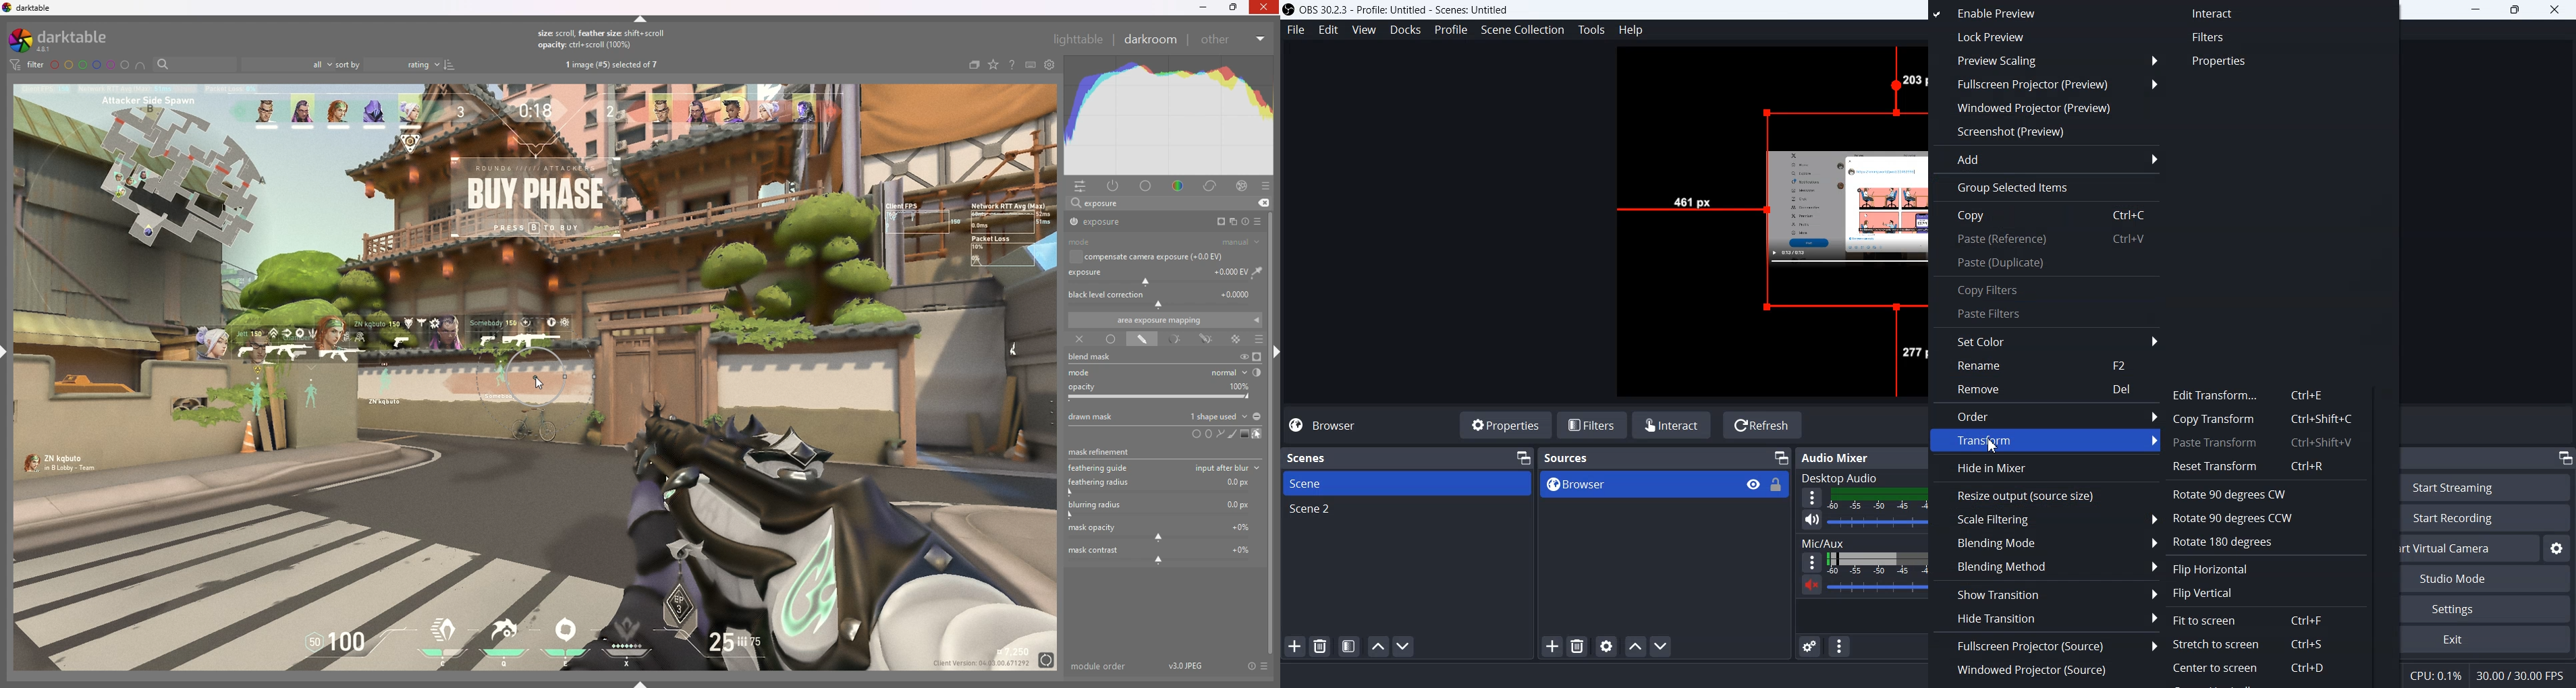 This screenshot has height=700, width=2576. What do you see at coordinates (2523, 675) in the screenshot?
I see `30.00/30.00 FPS` at bounding box center [2523, 675].